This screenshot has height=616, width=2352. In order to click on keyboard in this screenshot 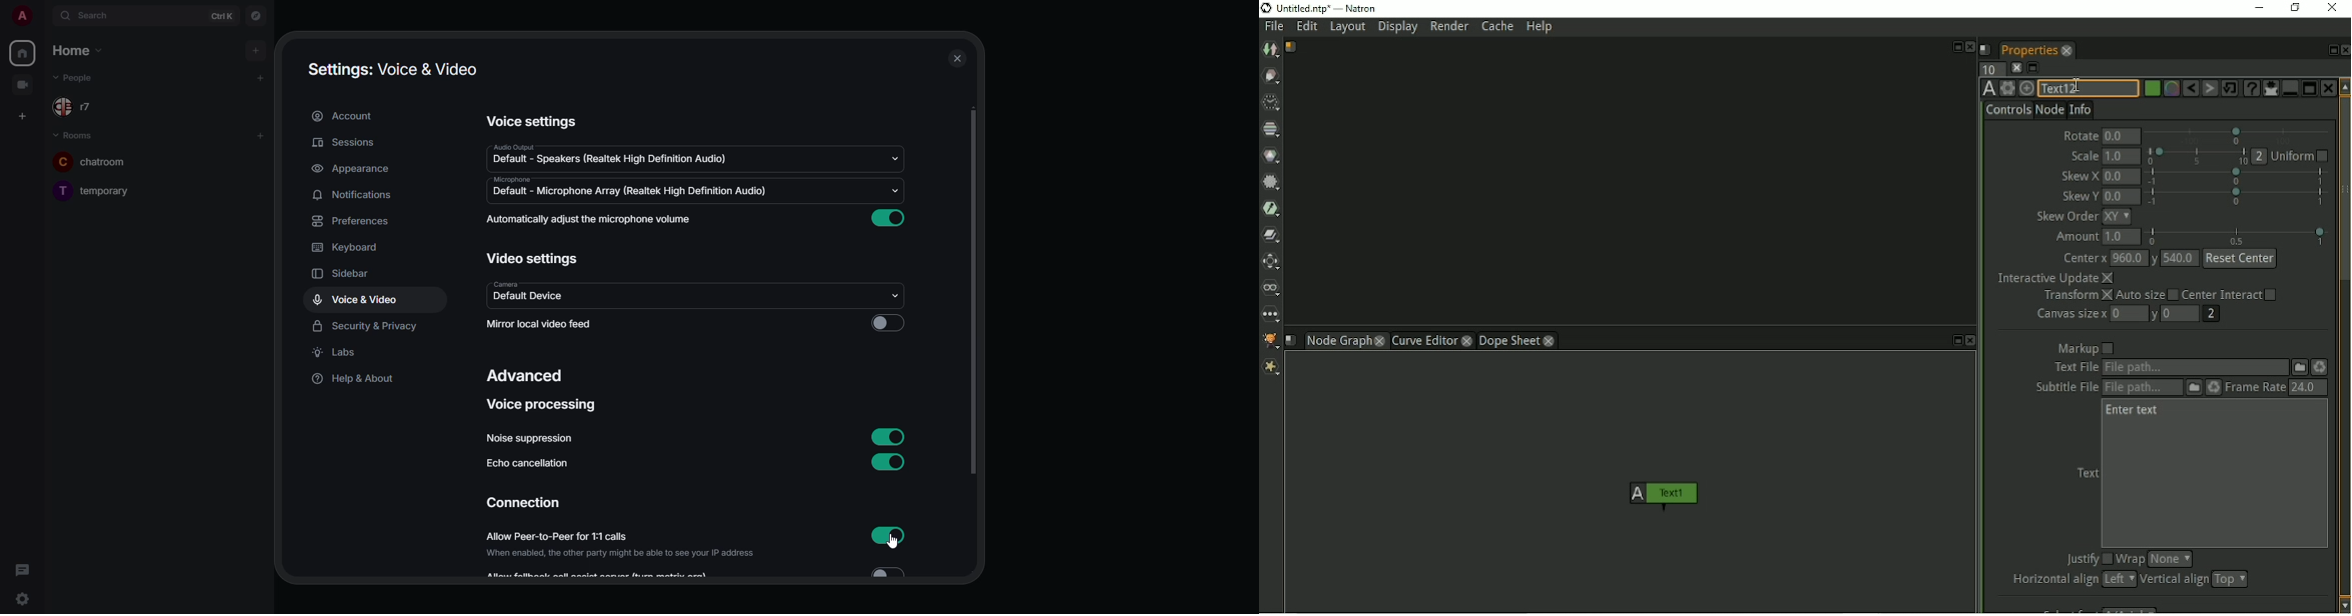, I will do `click(348, 247)`.